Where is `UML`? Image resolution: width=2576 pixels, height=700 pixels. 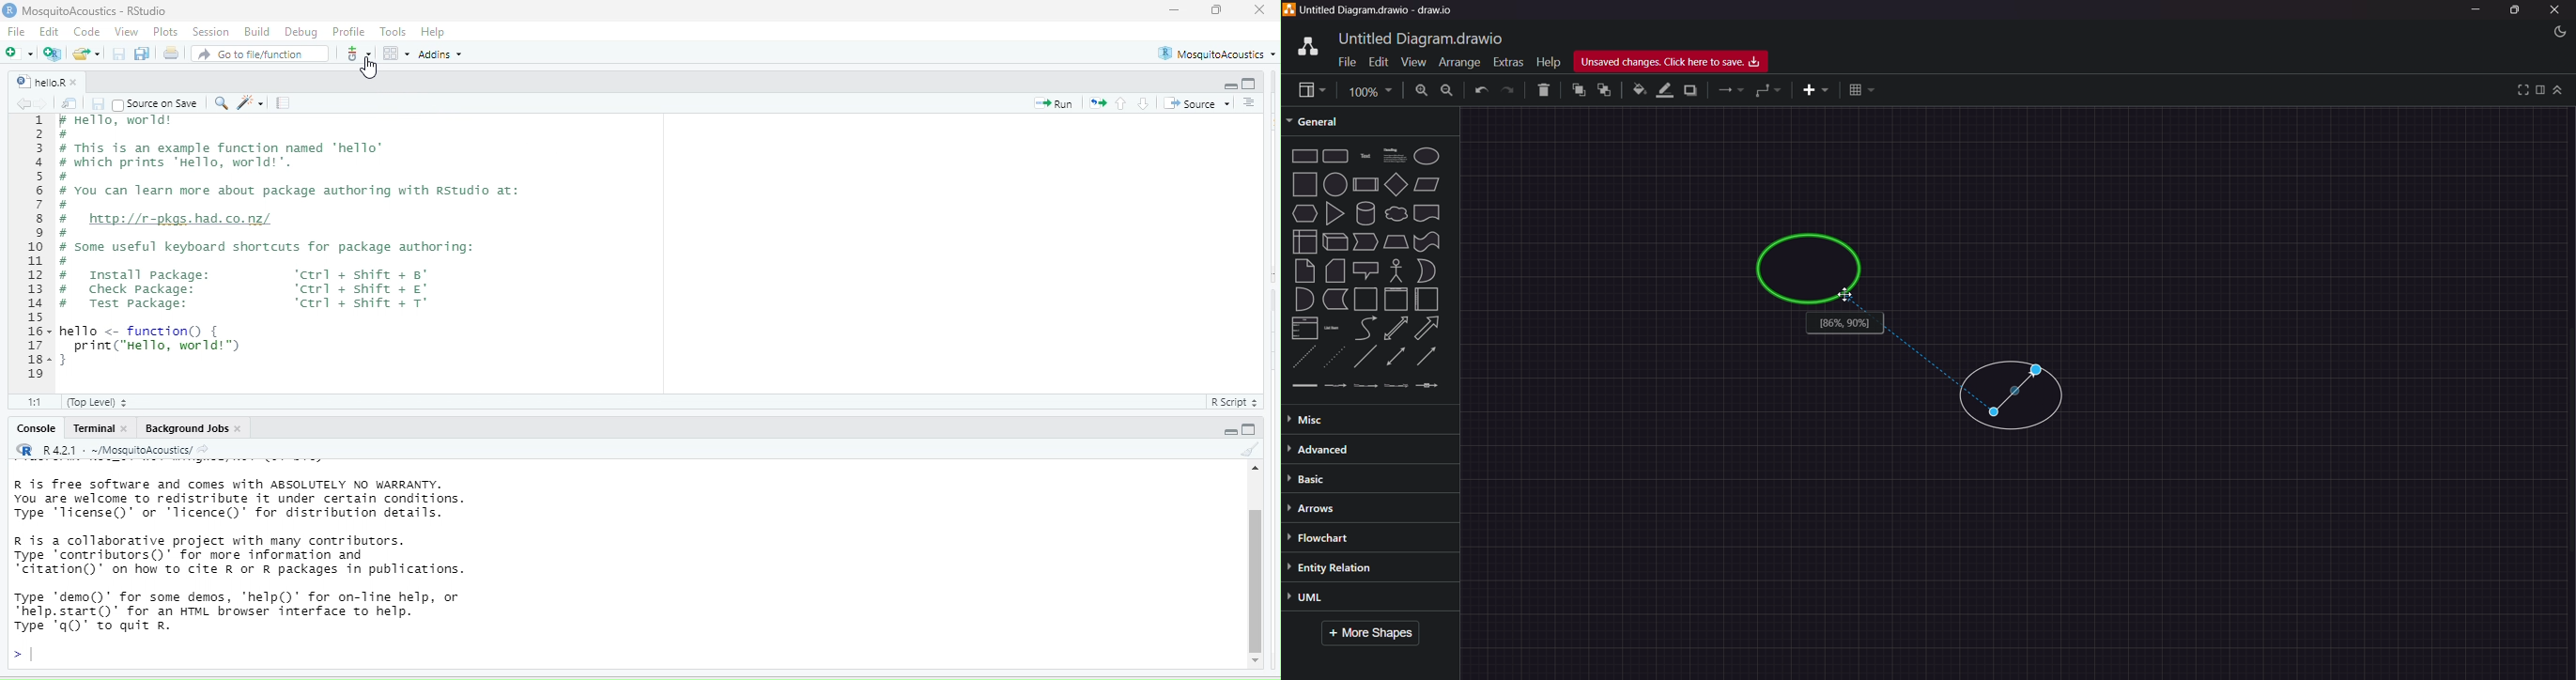
UML is located at coordinates (1342, 598).